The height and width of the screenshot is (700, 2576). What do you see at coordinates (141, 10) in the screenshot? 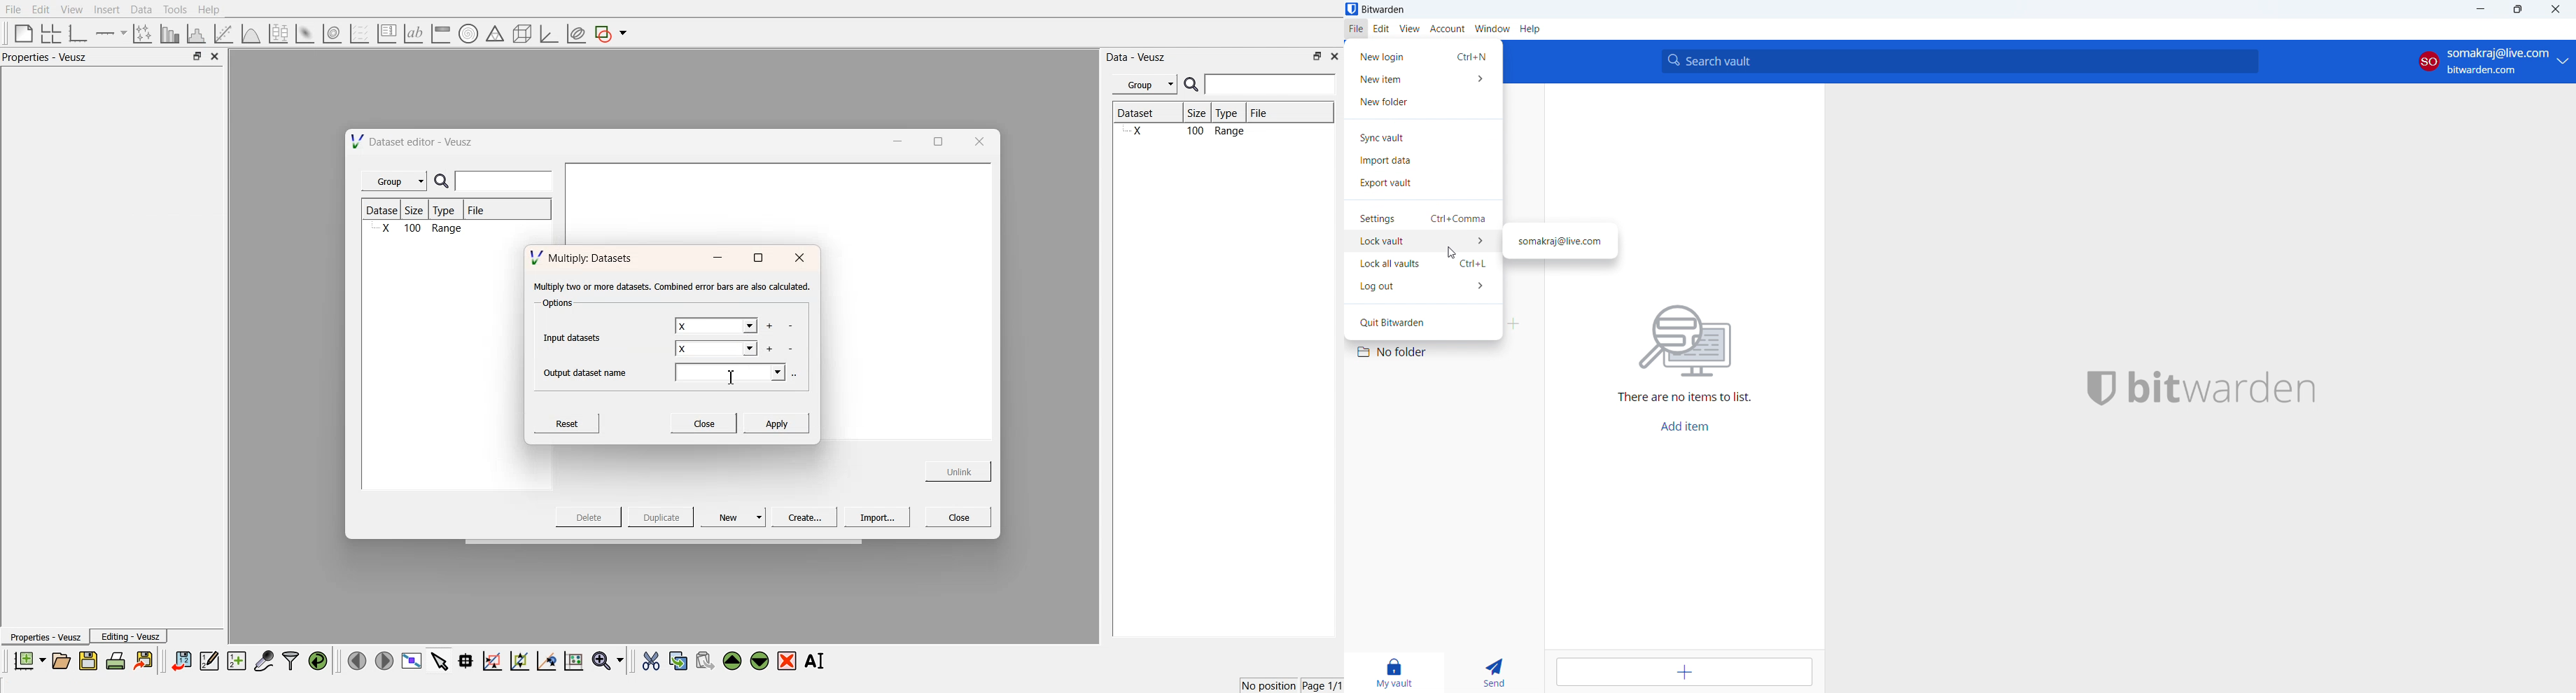
I see `Data` at bounding box center [141, 10].